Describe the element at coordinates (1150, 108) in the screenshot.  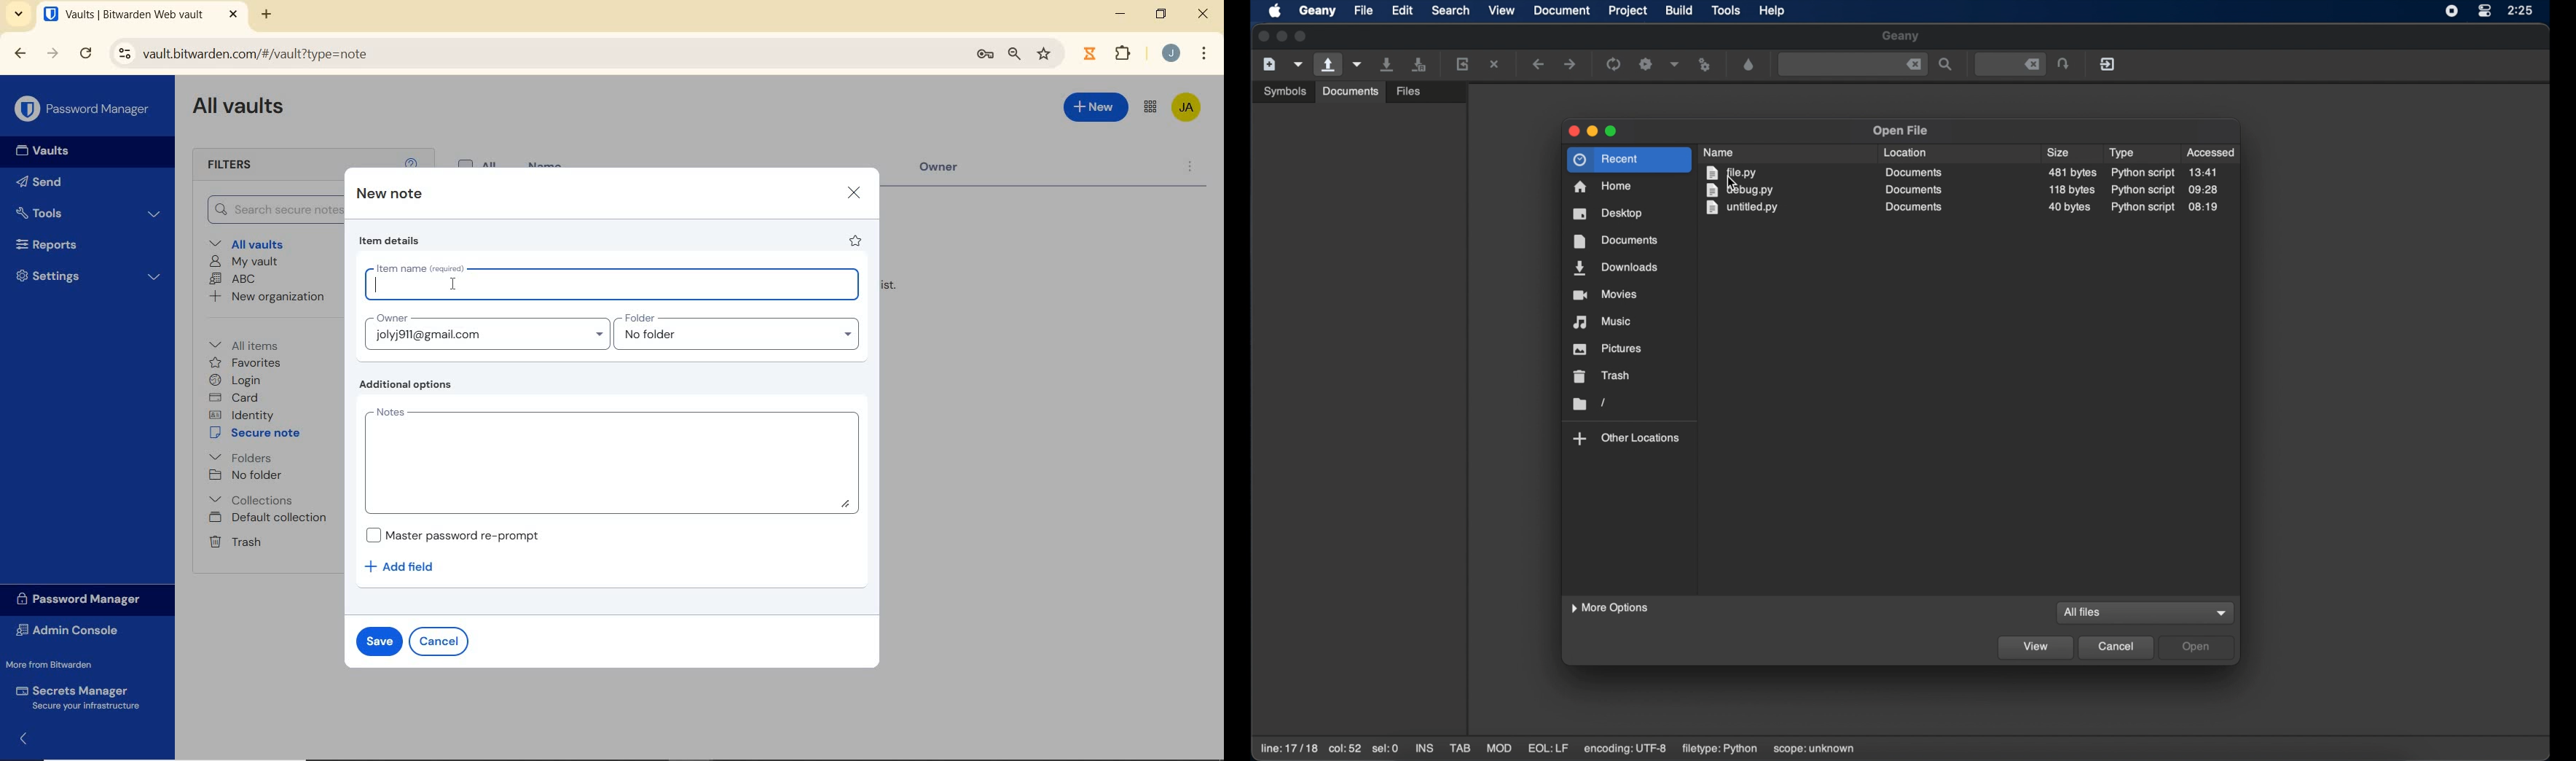
I see `toggle between admin console and password manager` at that location.